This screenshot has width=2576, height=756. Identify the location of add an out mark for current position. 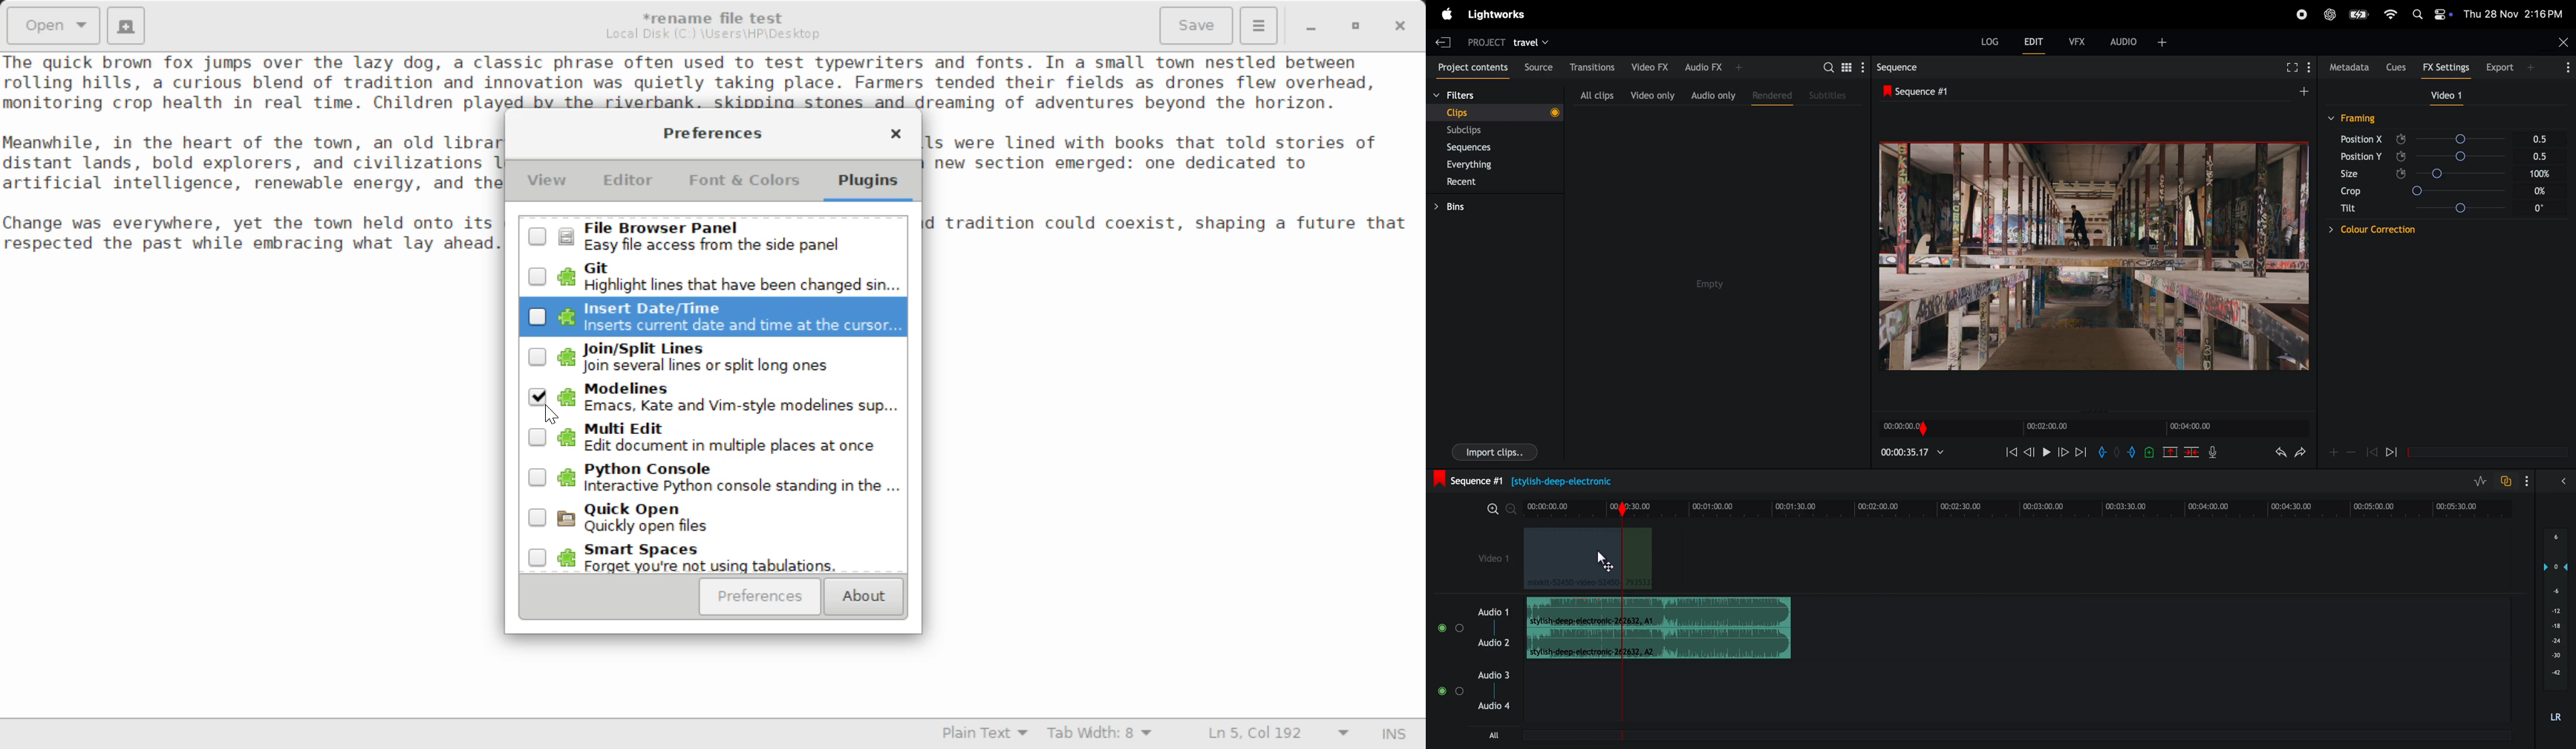
(2134, 452).